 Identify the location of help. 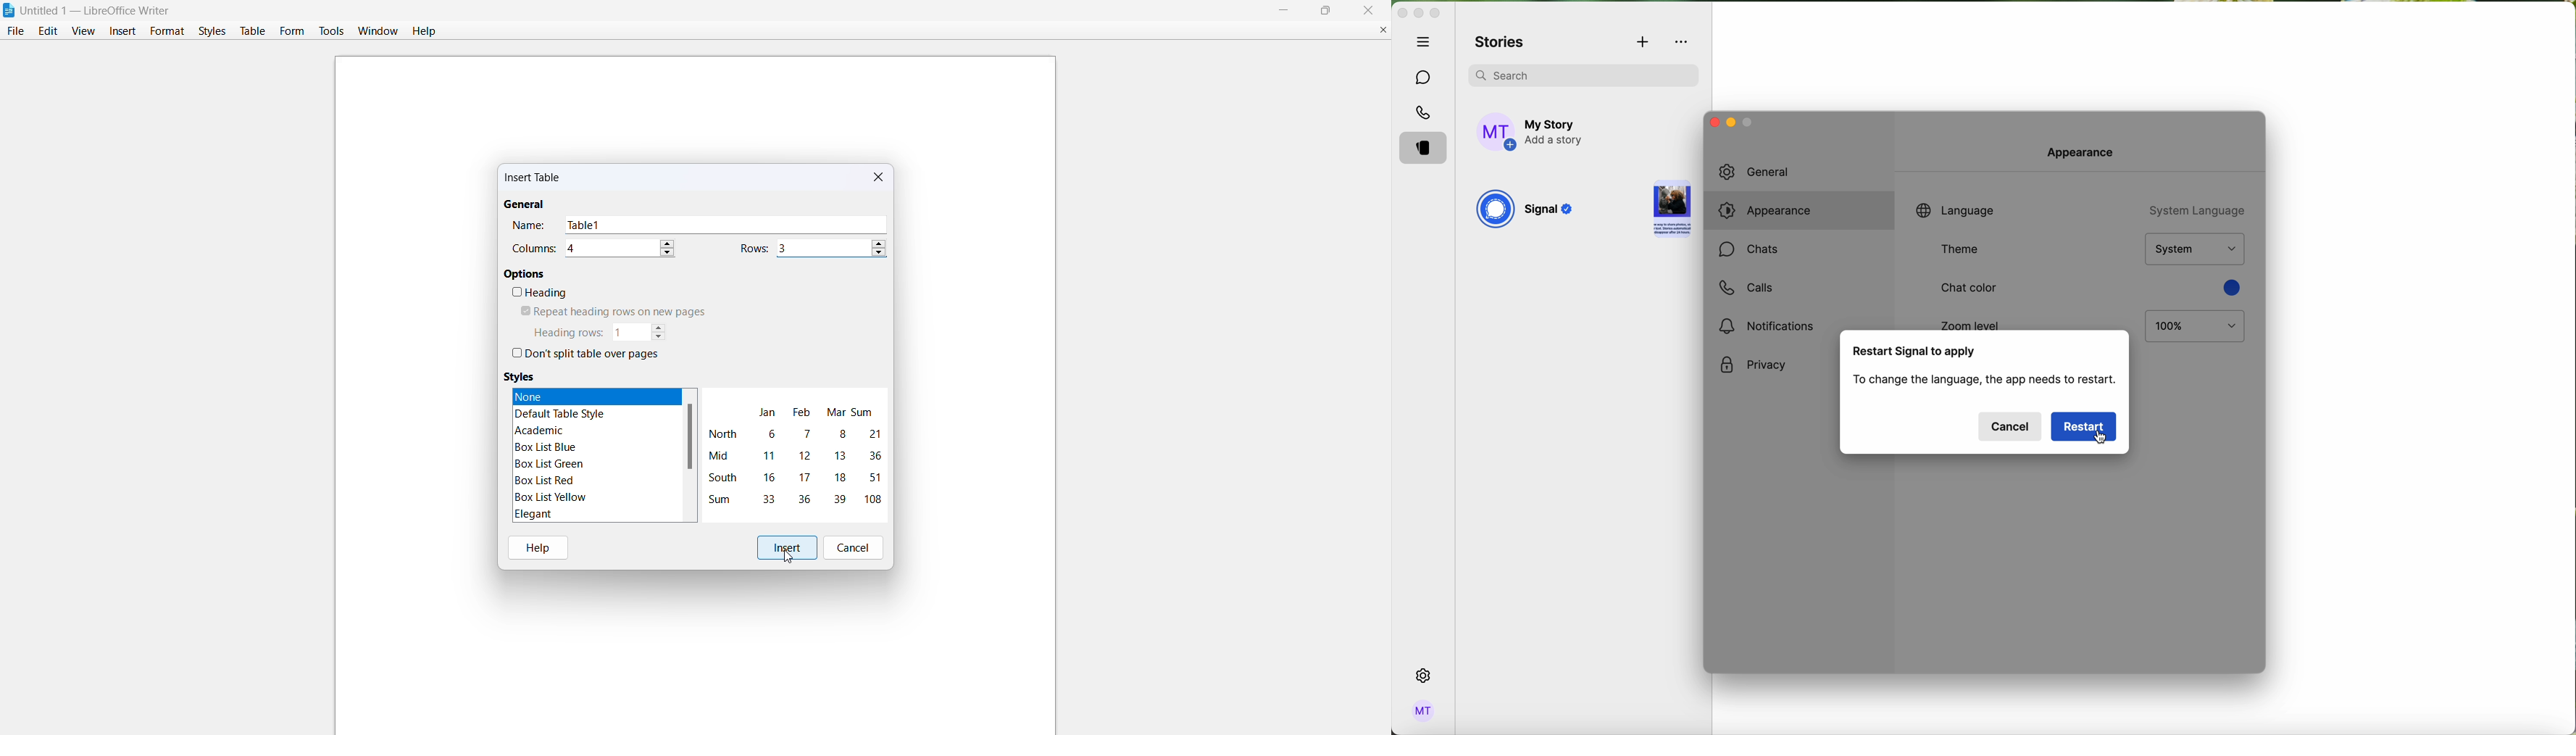
(426, 30).